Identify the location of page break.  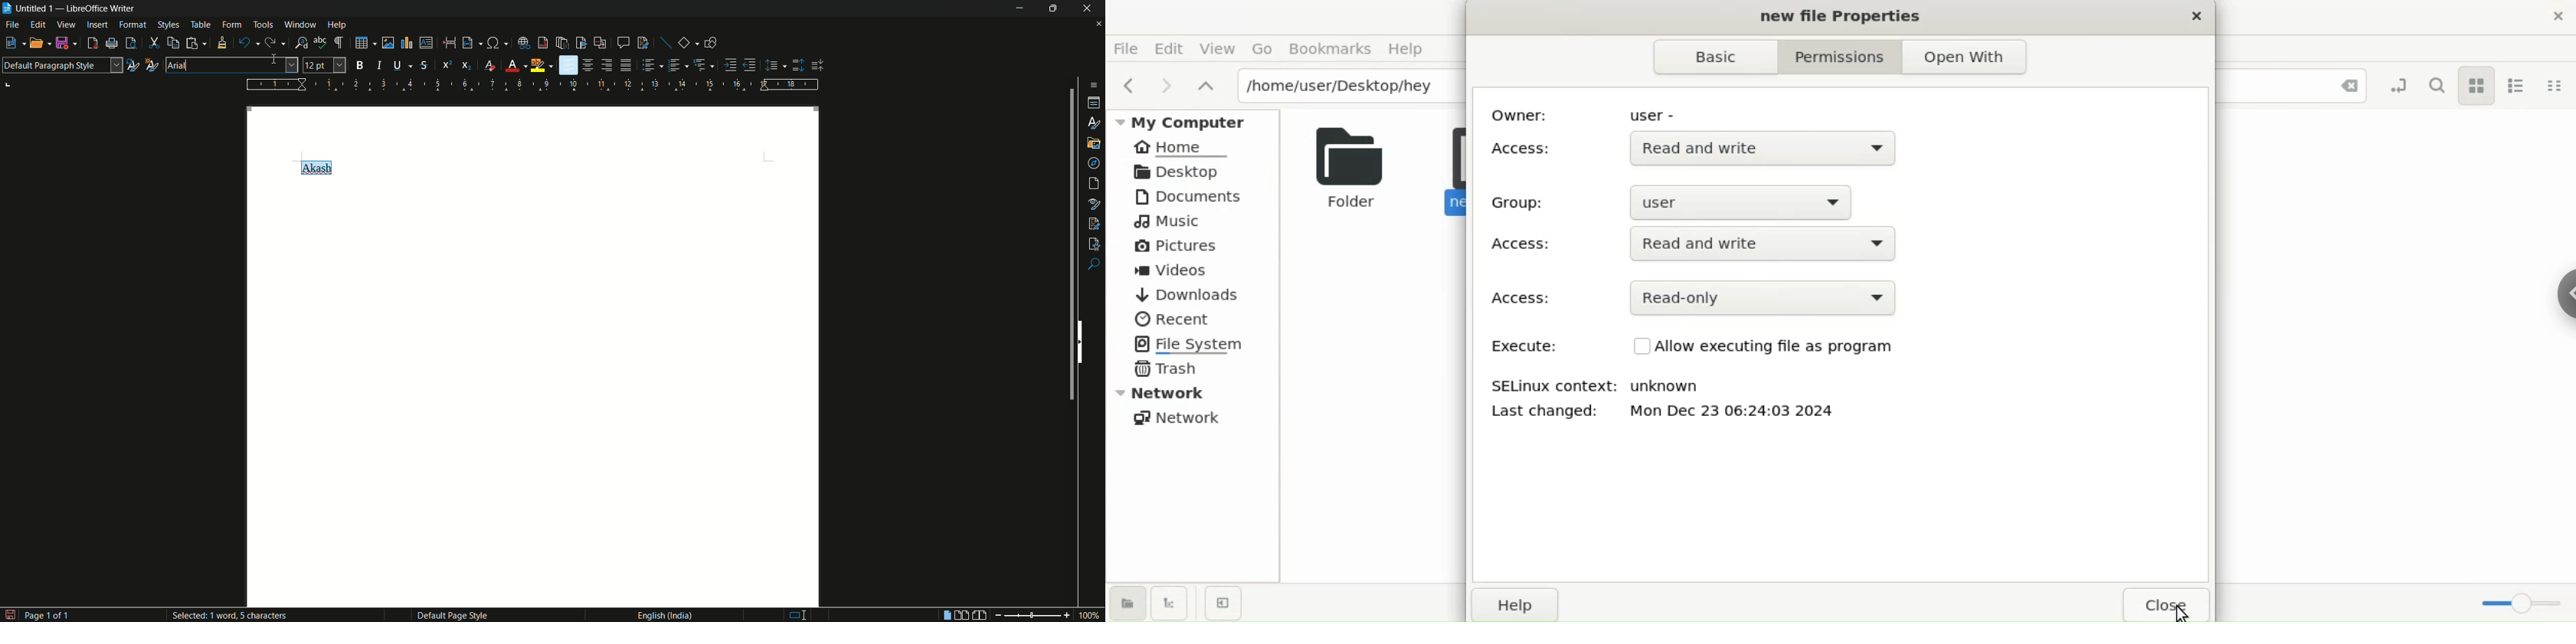
(449, 43).